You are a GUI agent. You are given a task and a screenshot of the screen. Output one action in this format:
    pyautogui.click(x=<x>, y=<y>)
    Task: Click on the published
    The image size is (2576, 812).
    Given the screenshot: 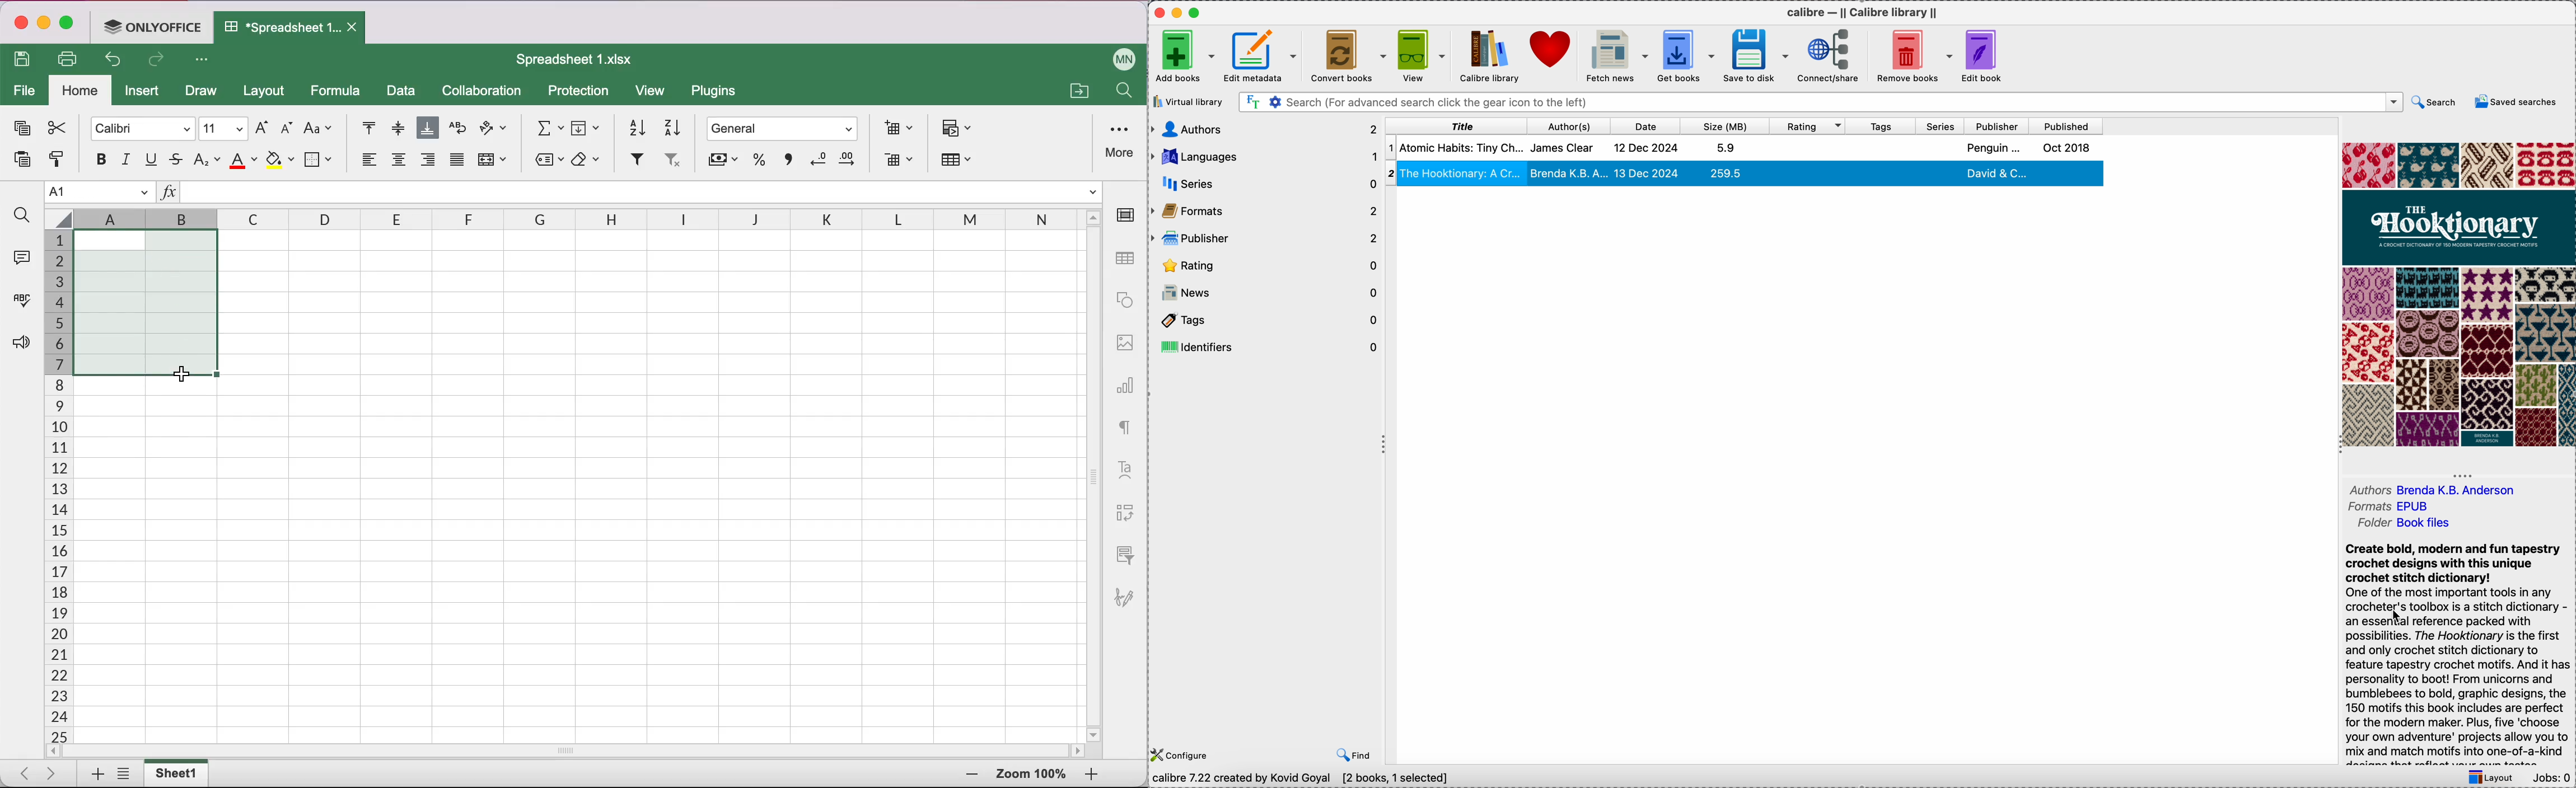 What is the action you would take?
    pyautogui.click(x=2064, y=127)
    